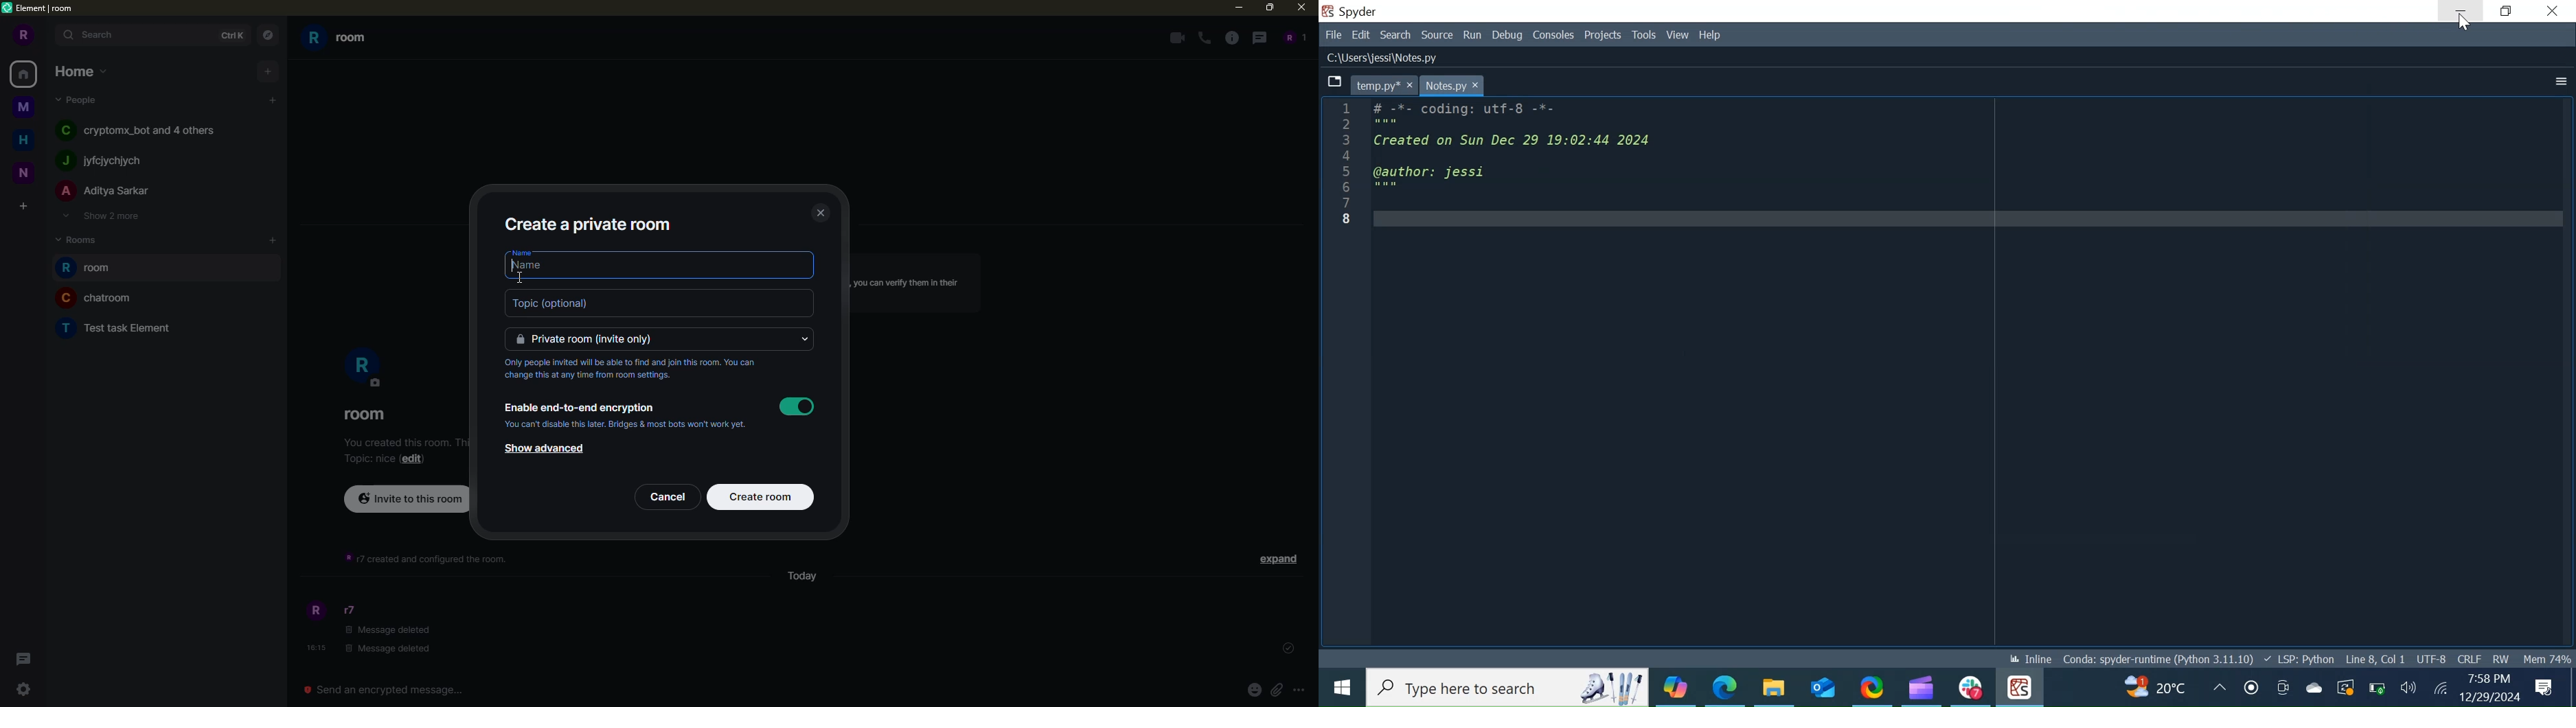 Image resolution: width=2576 pixels, height=728 pixels. What do you see at coordinates (1295, 36) in the screenshot?
I see `people` at bounding box center [1295, 36].